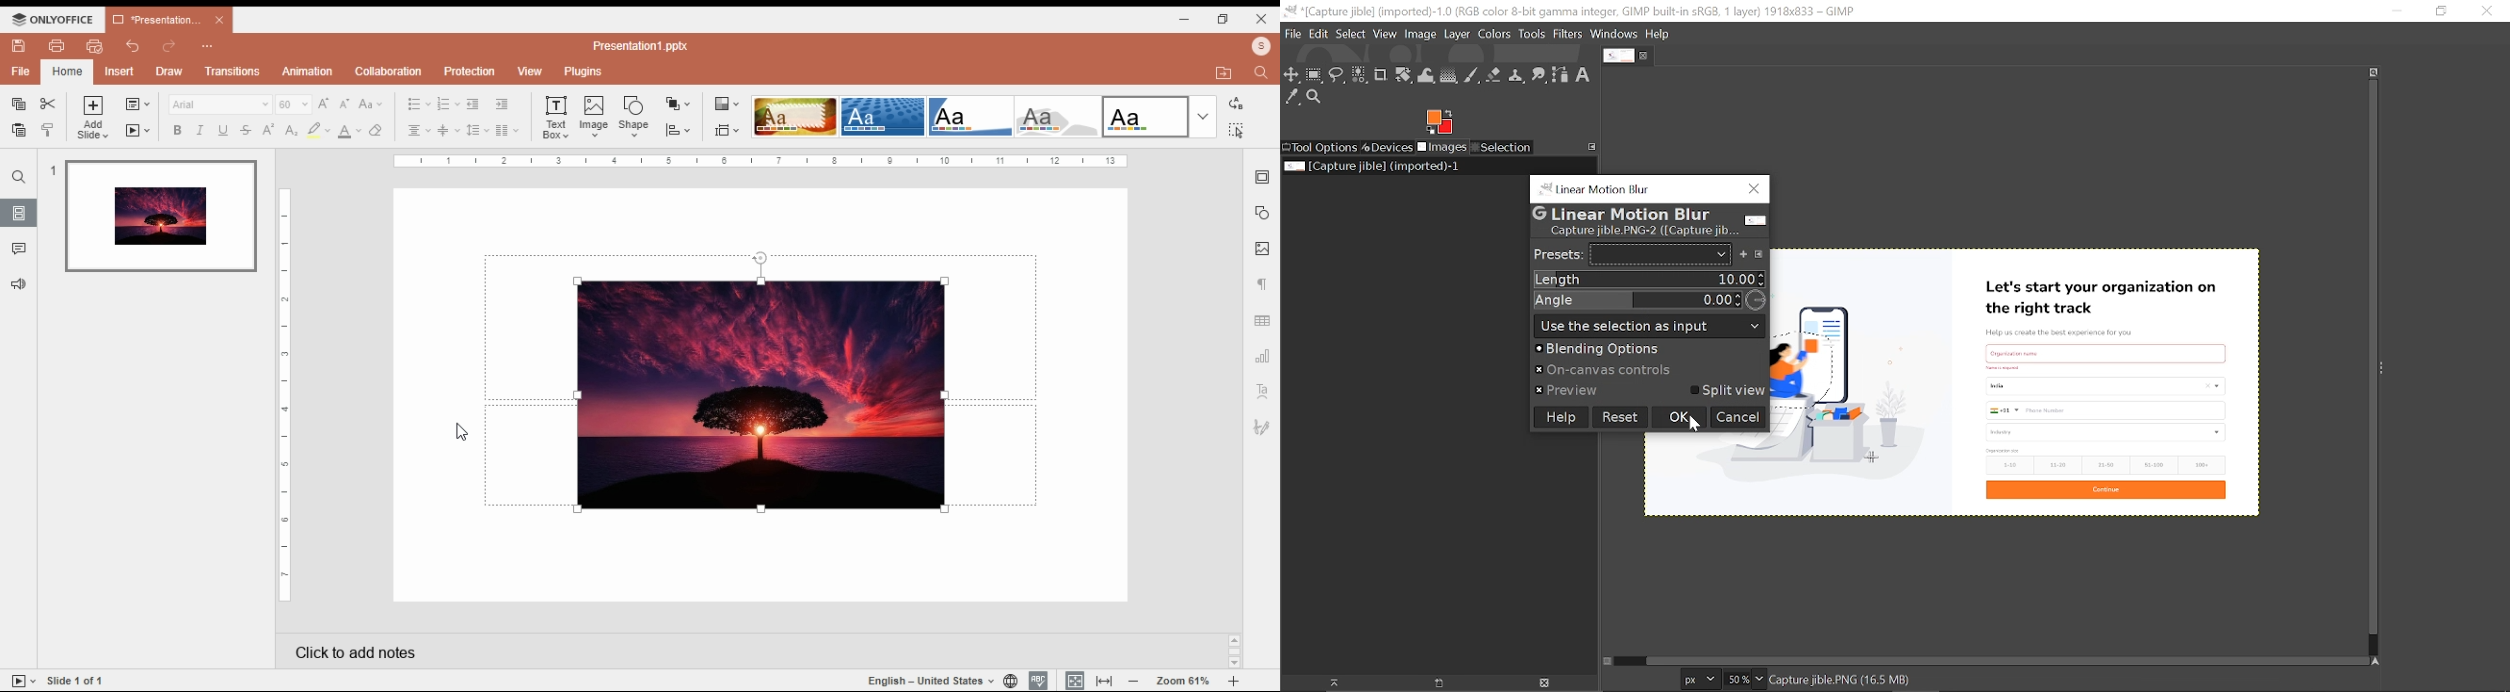 Image resolution: width=2520 pixels, height=700 pixels. Describe the element at coordinates (725, 130) in the screenshot. I see `change slide size` at that location.